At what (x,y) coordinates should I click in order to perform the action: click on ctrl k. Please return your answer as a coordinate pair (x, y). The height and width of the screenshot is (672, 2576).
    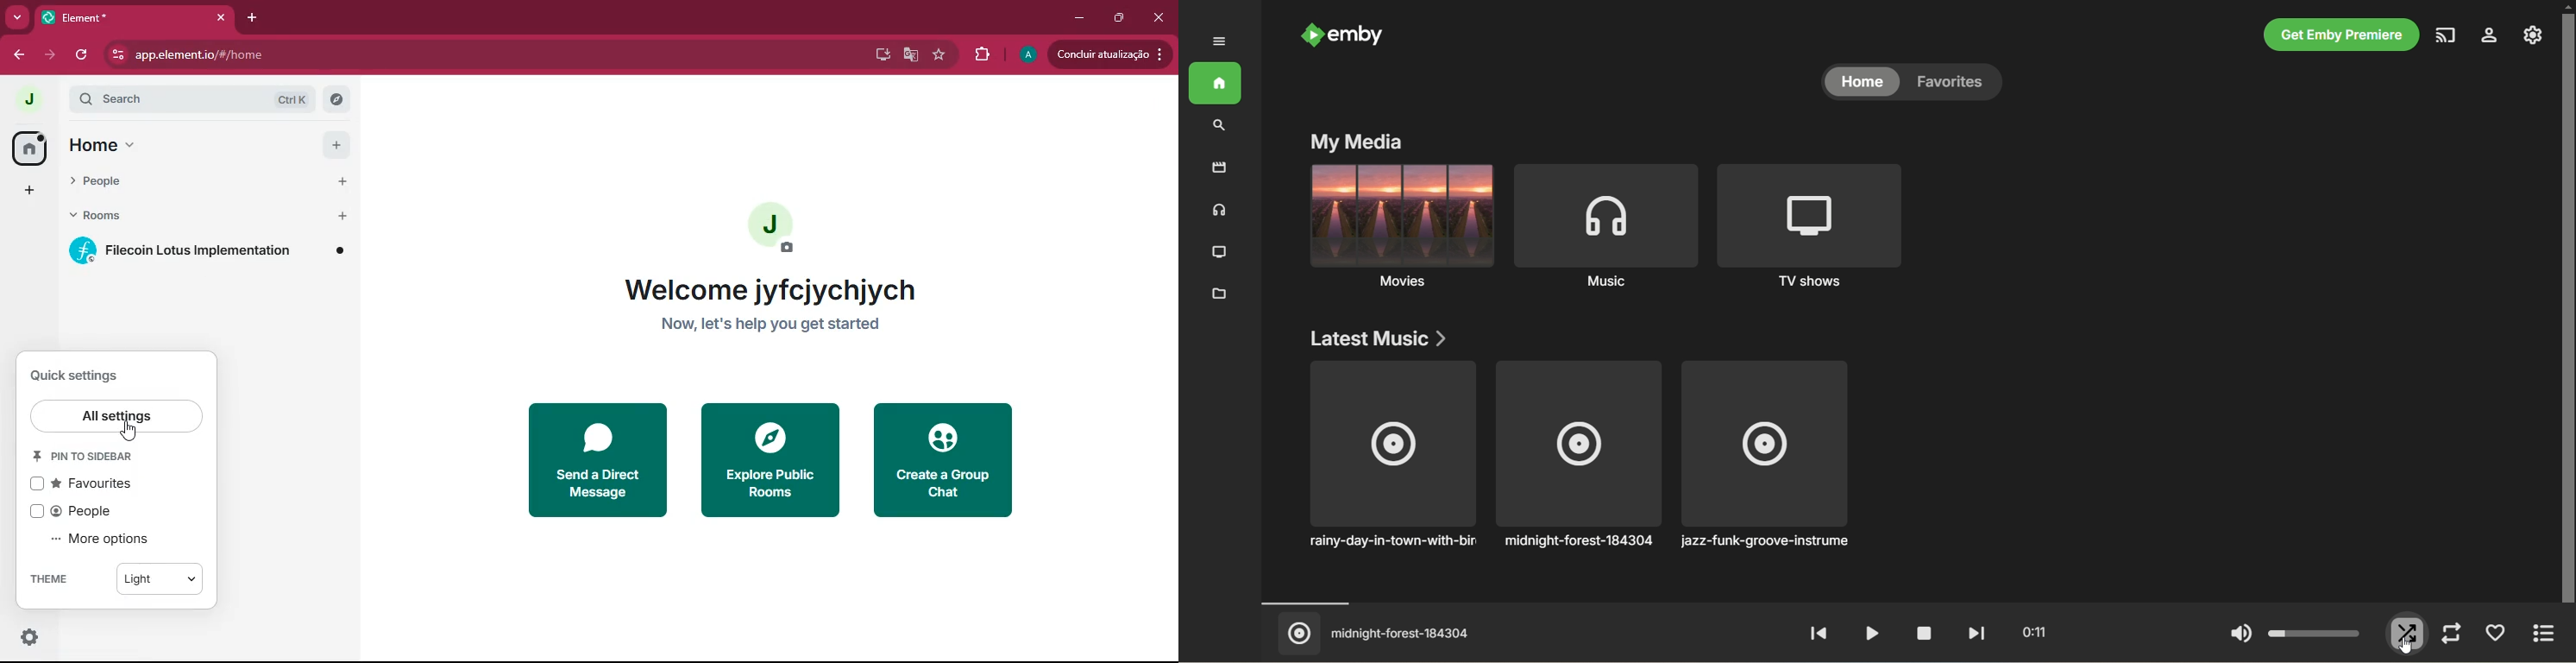
    Looking at the image, I should click on (295, 99).